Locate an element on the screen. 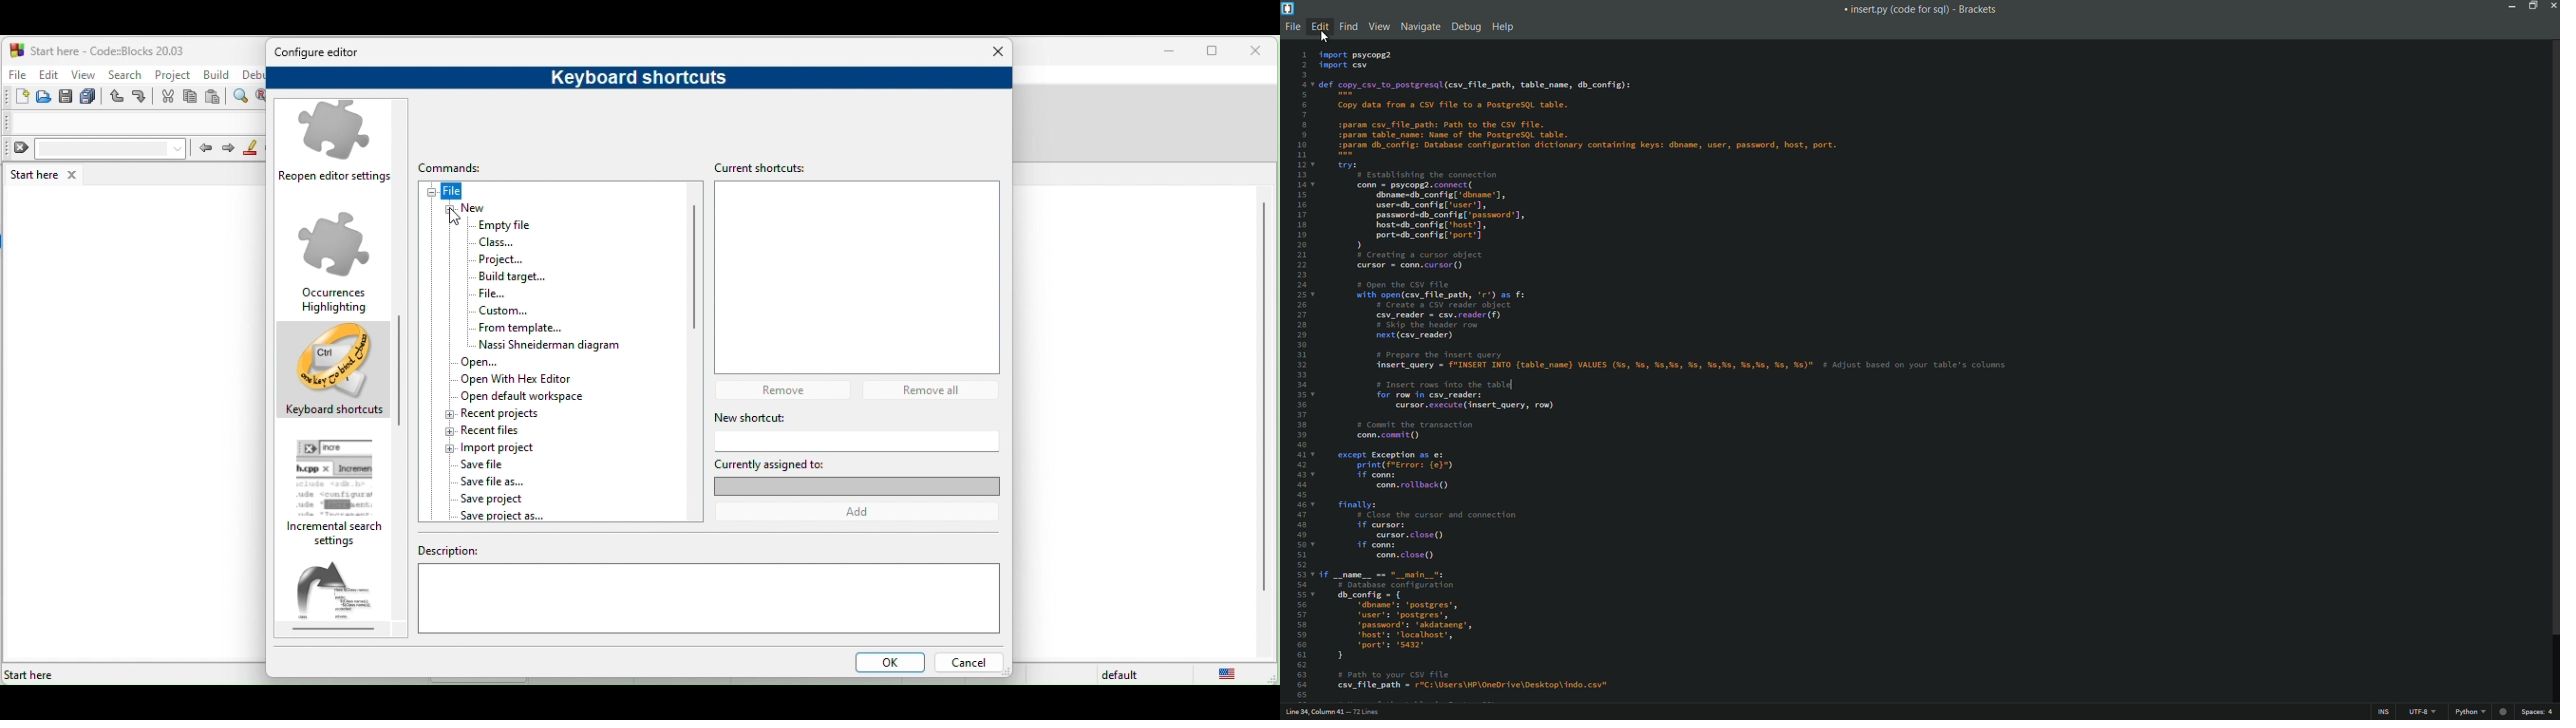 This screenshot has height=728, width=2576. Commands: is located at coordinates (460, 168).